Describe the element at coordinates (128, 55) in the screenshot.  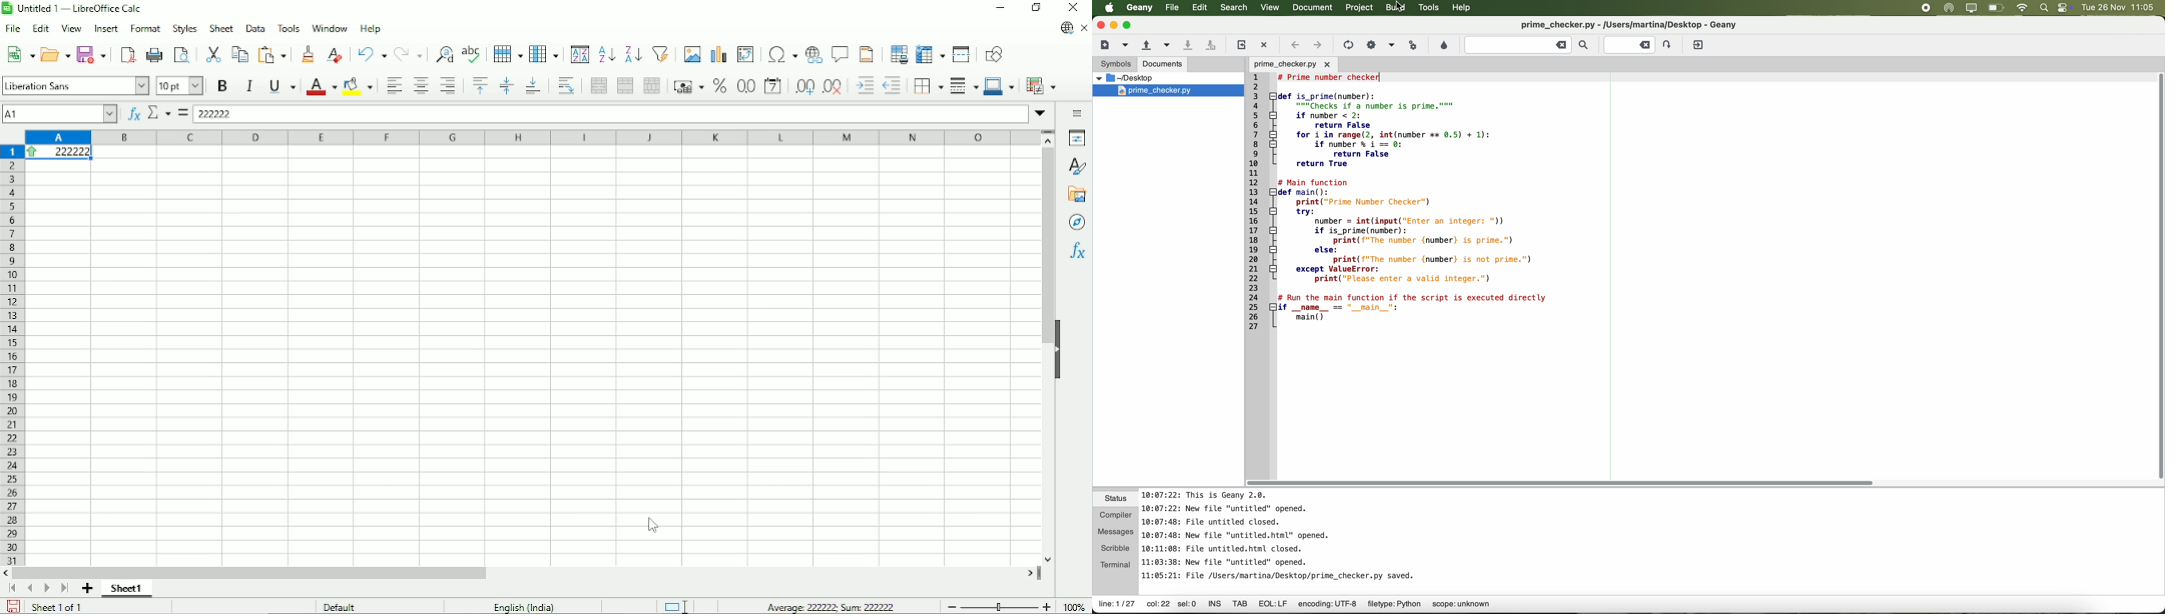
I see `Export directly as PDF` at that location.